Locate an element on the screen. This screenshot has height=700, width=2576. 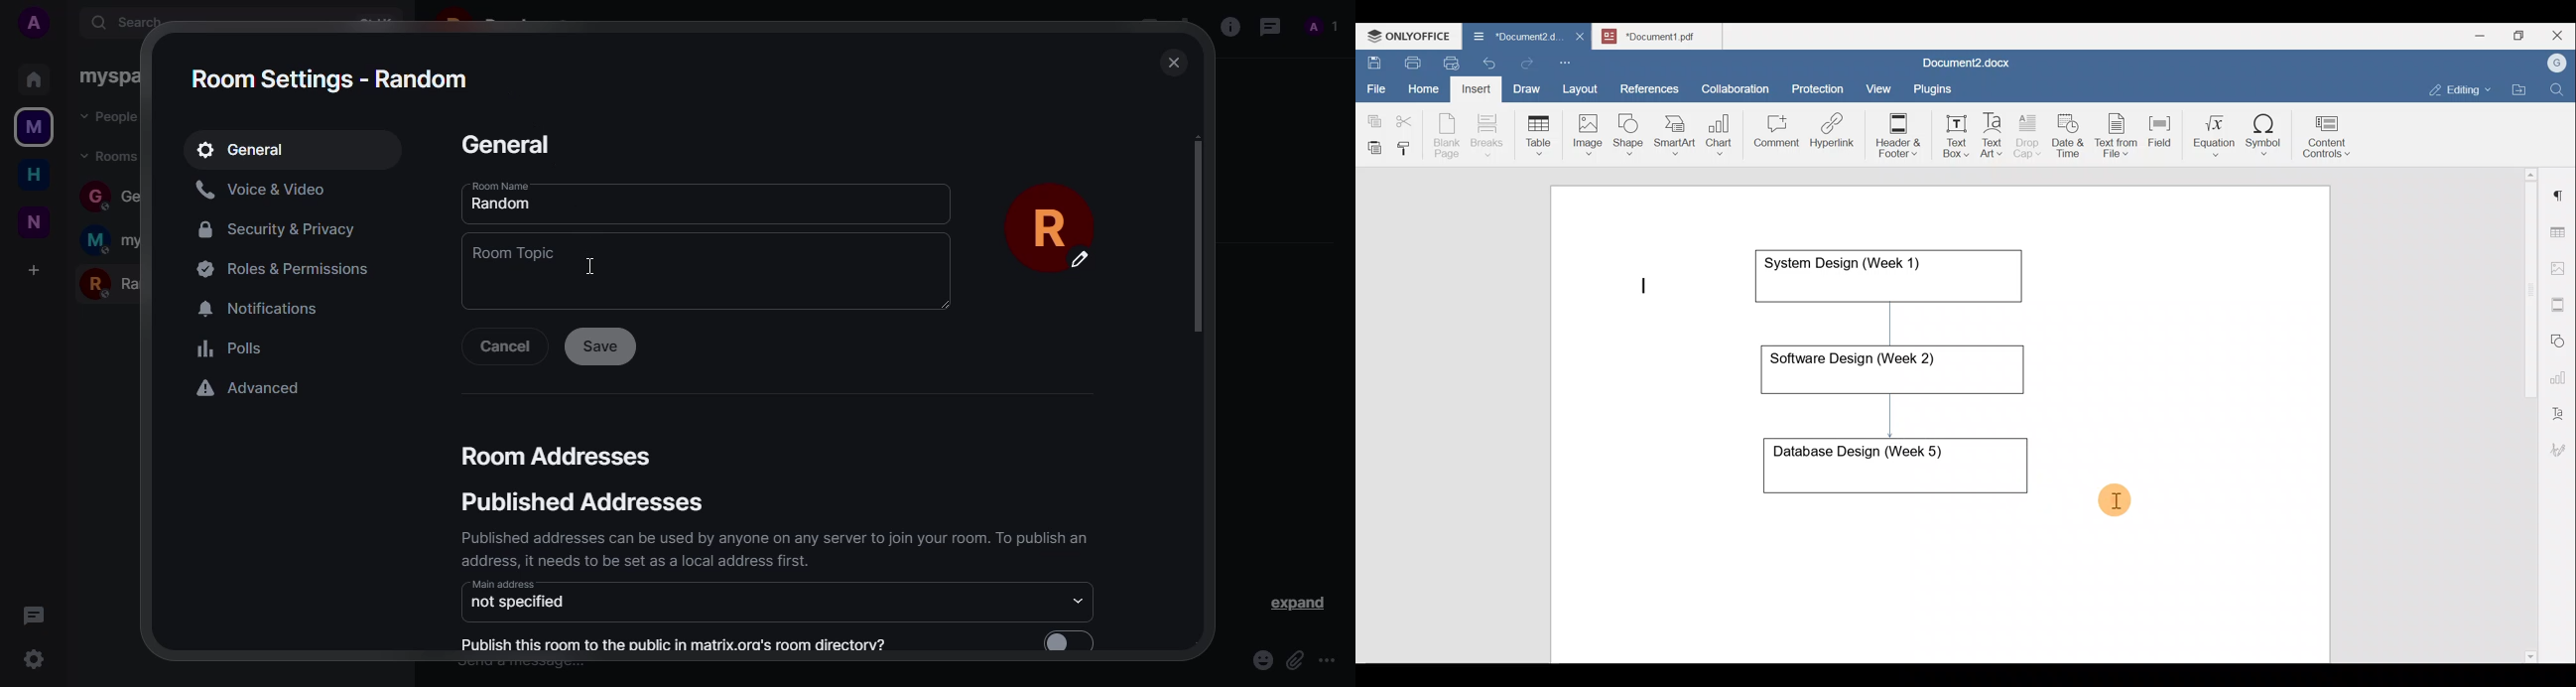
random is located at coordinates (120, 281).